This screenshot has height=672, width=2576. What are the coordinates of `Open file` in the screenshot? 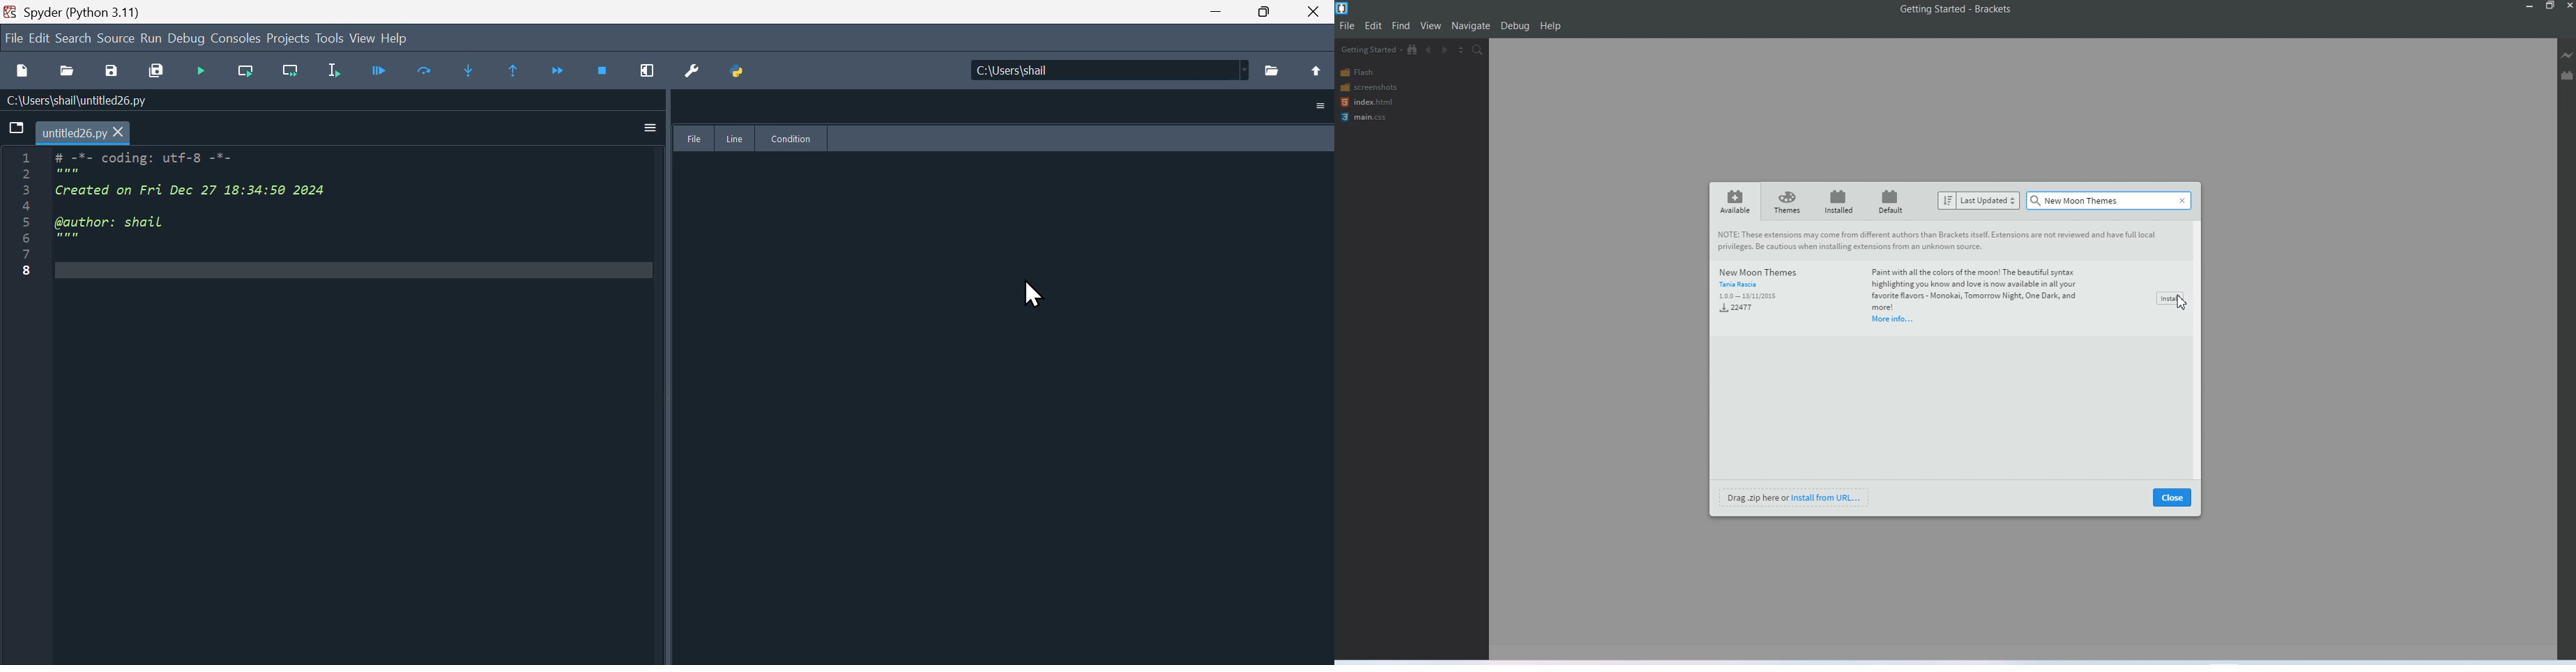 It's located at (71, 72).